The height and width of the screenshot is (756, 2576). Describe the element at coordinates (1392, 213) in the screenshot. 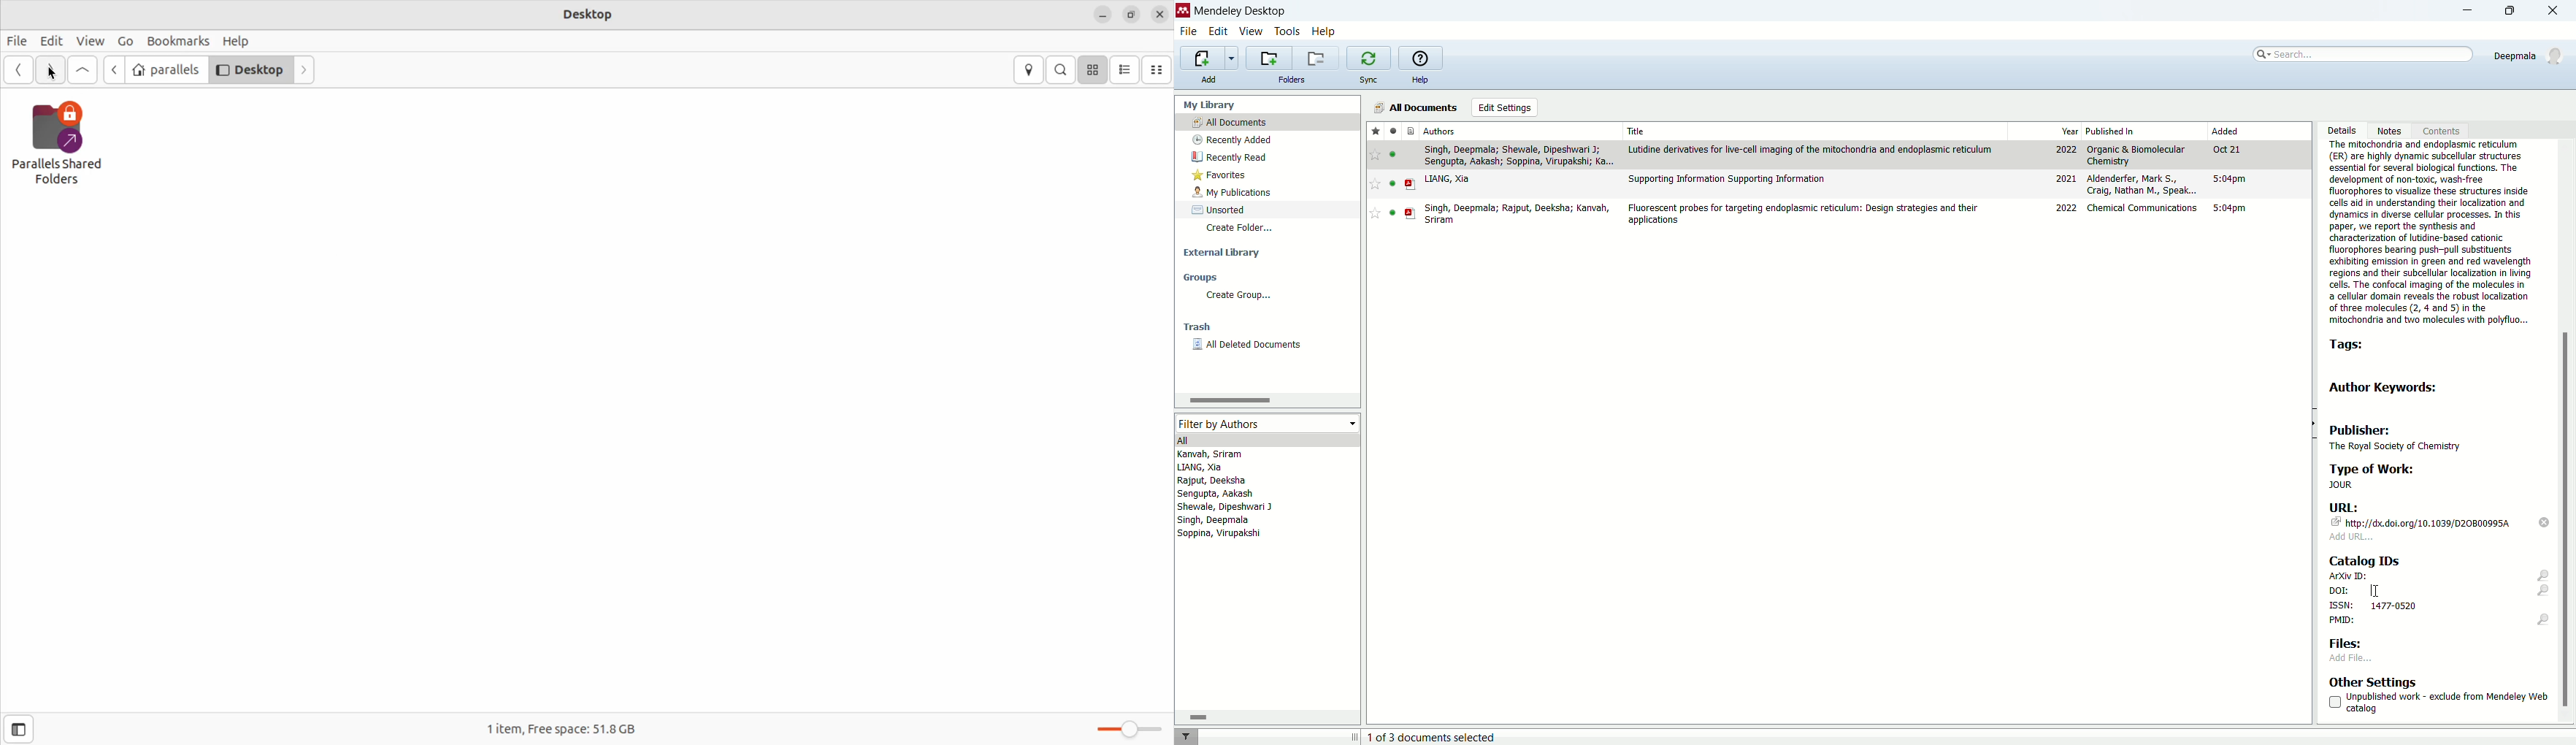

I see `unread` at that location.